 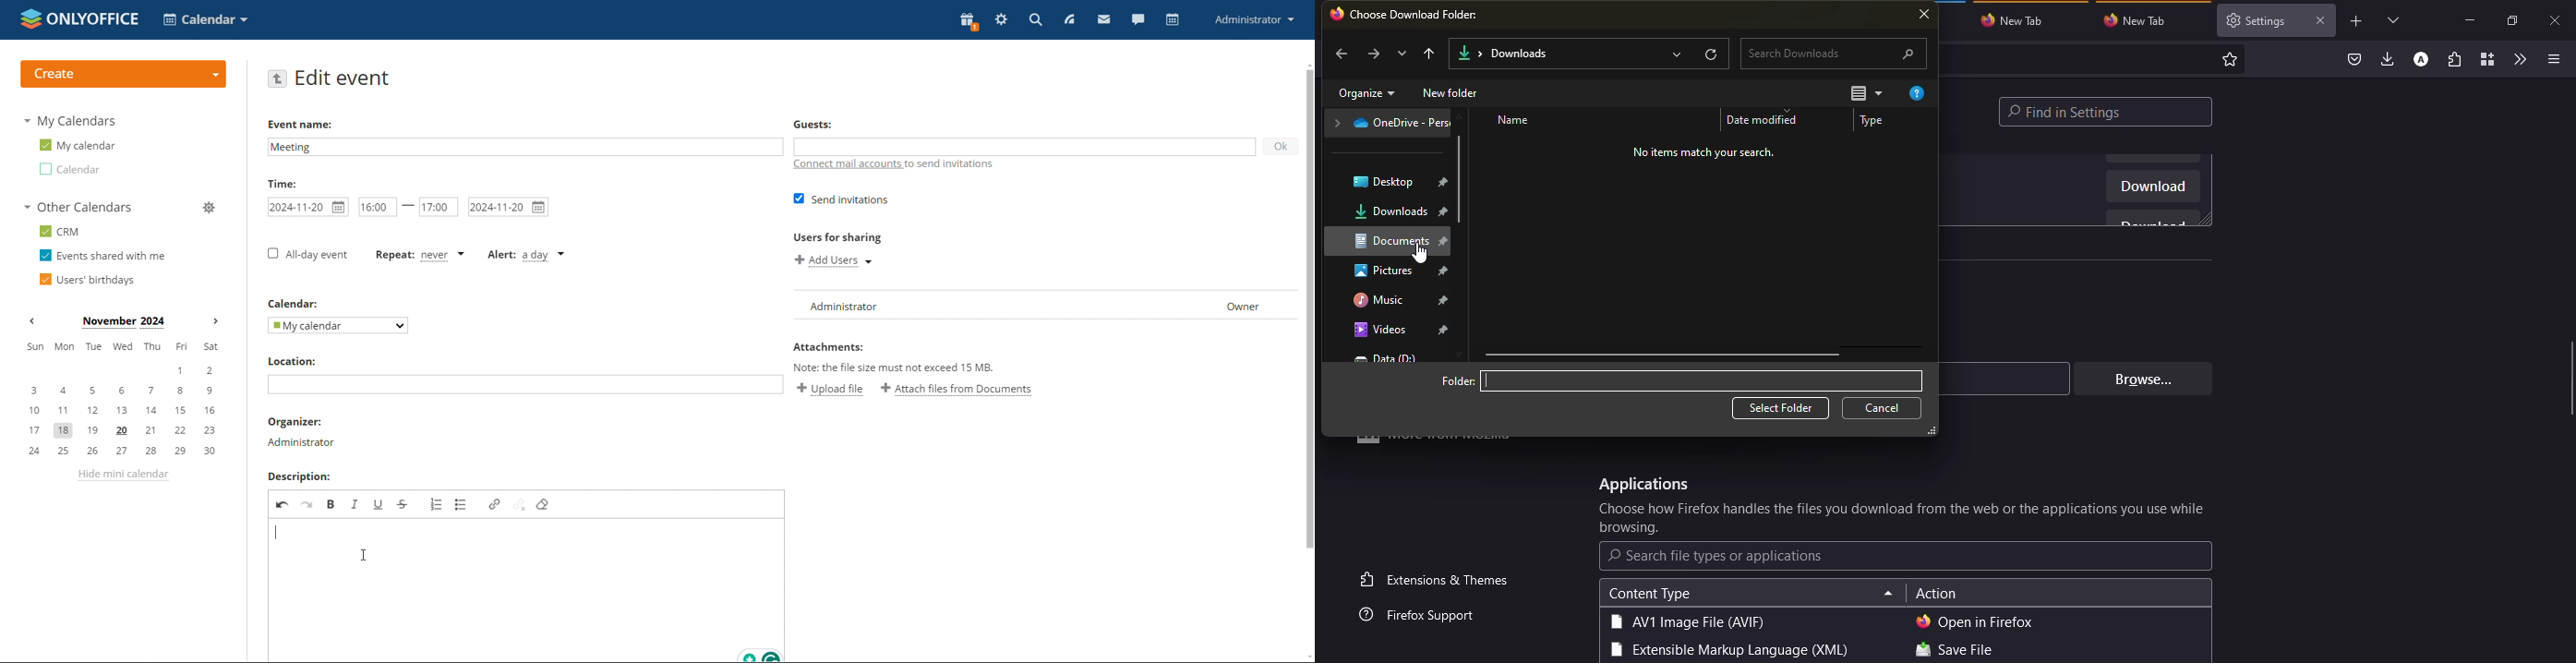 I want to click on list of users, so click(x=1043, y=305).